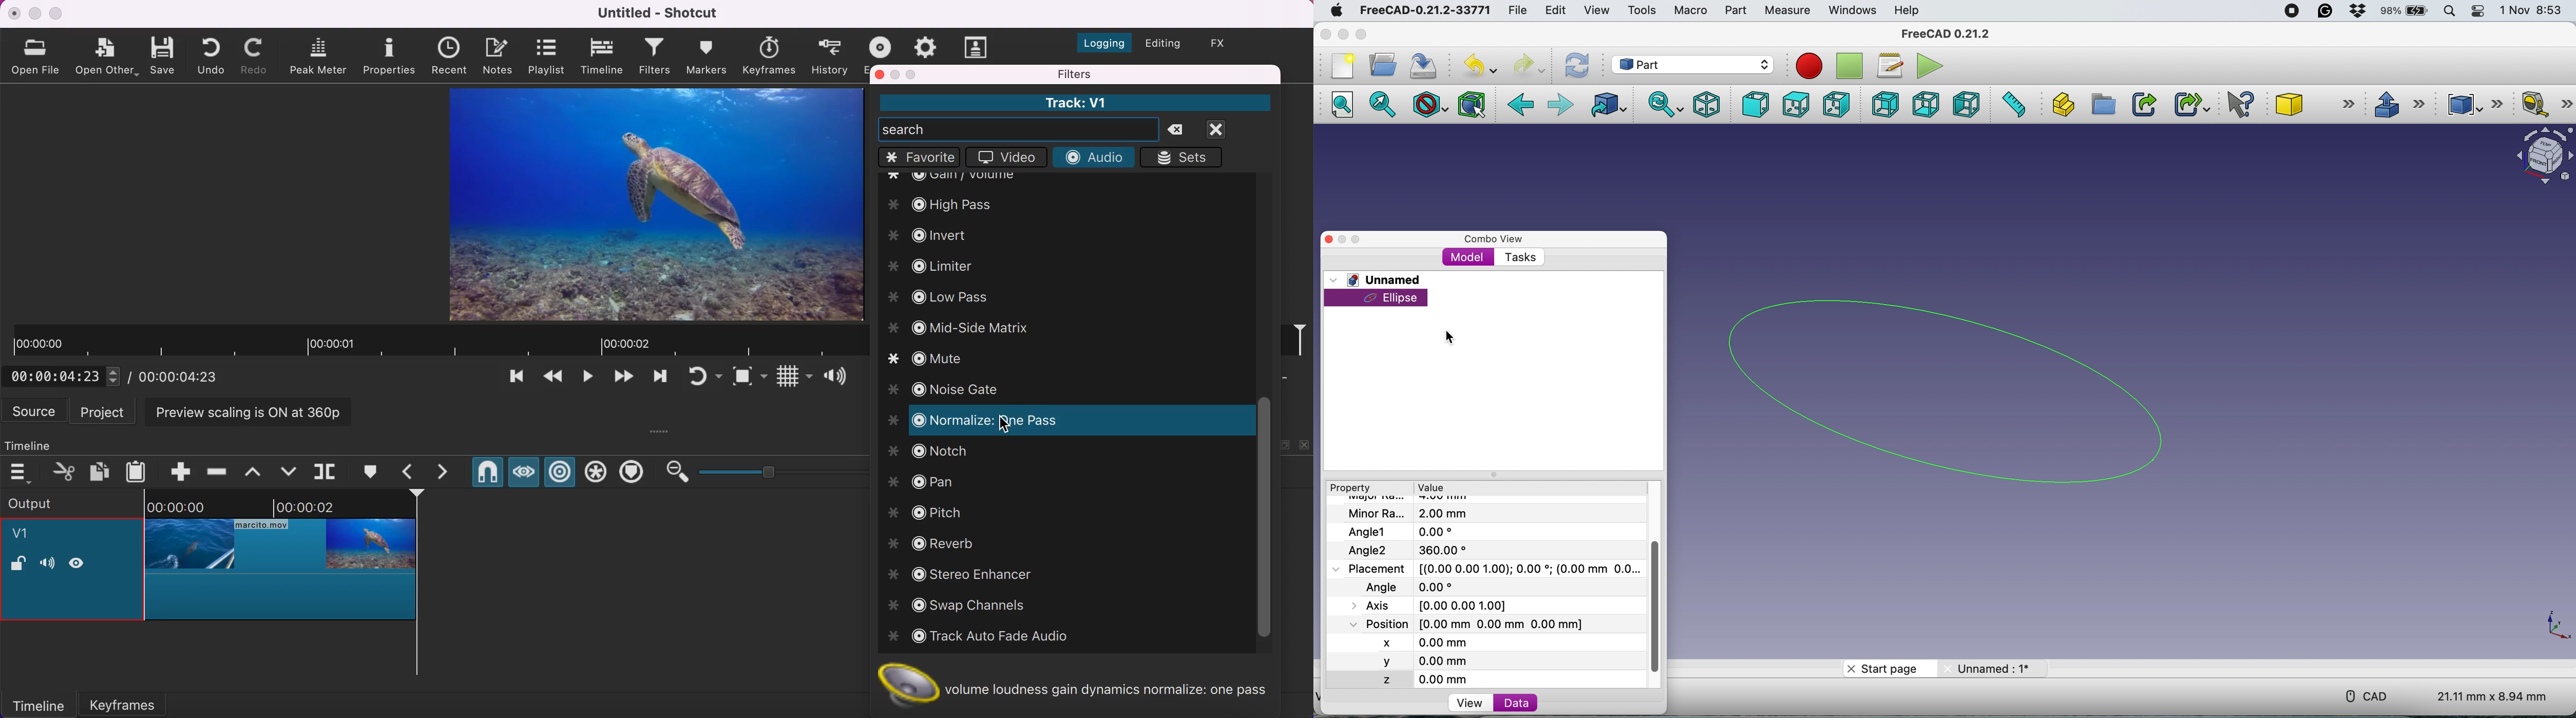 The height and width of the screenshot is (728, 2576). I want to click on foward, so click(1560, 104).